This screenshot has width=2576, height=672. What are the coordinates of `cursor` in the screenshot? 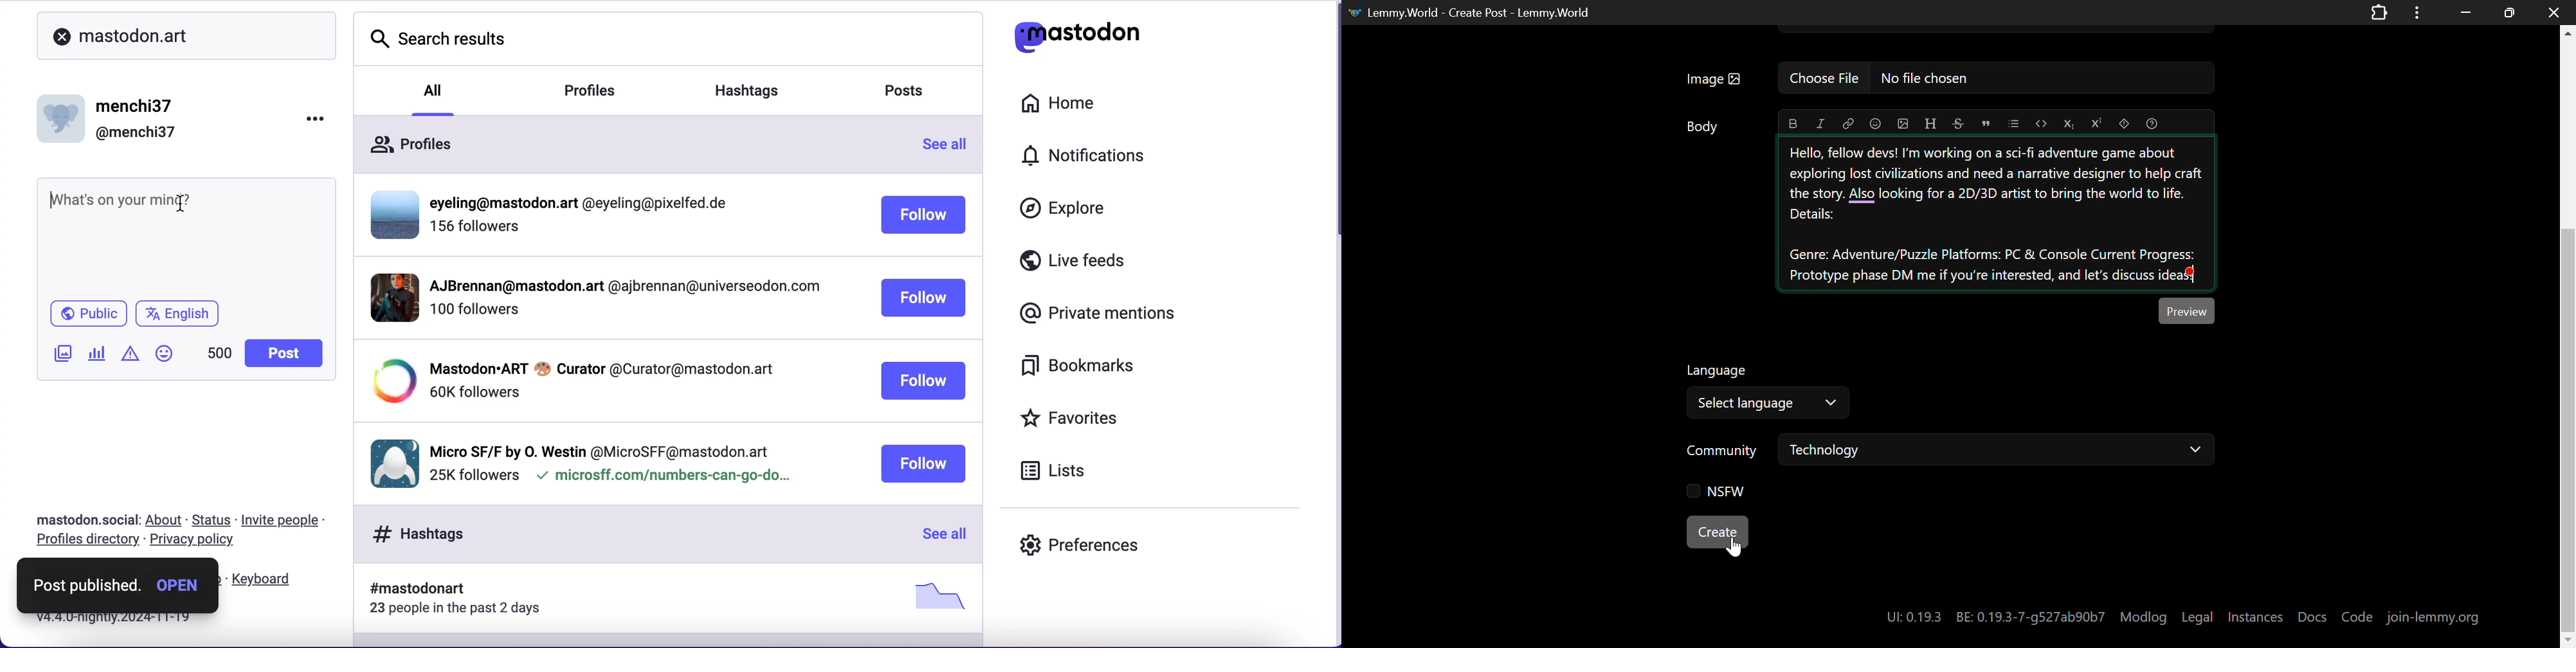 It's located at (178, 204).